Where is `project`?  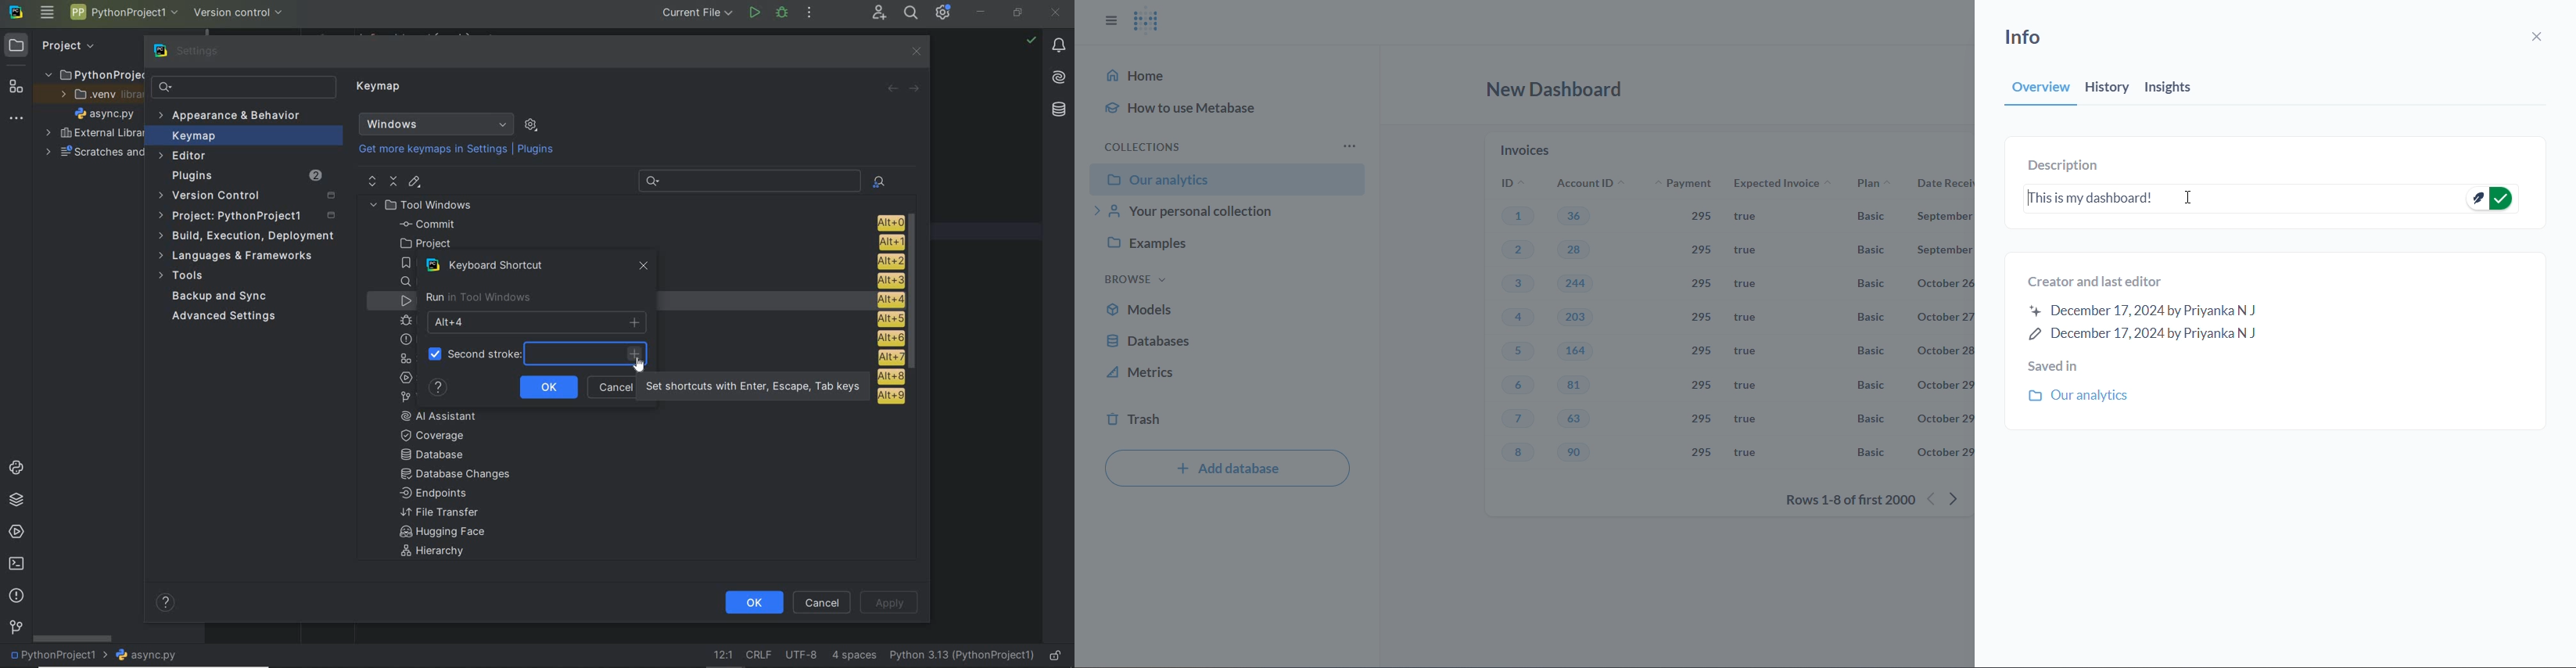 project is located at coordinates (648, 243).